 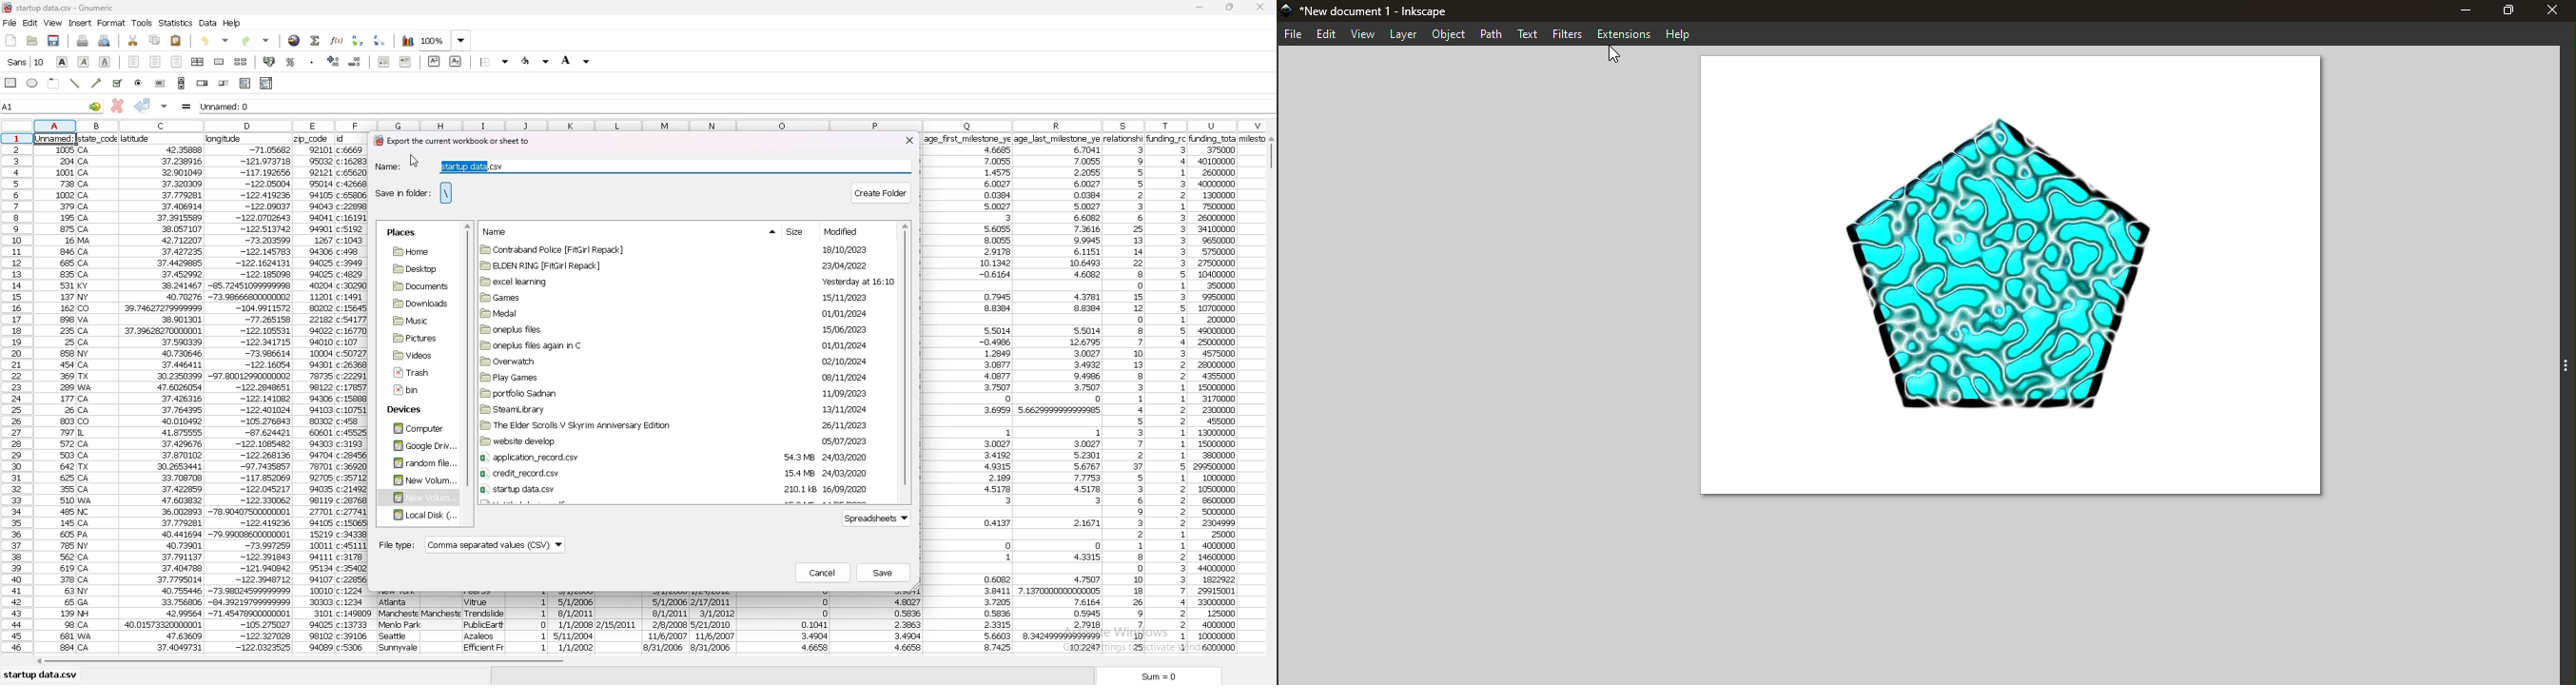 I want to click on summation, so click(x=315, y=41).